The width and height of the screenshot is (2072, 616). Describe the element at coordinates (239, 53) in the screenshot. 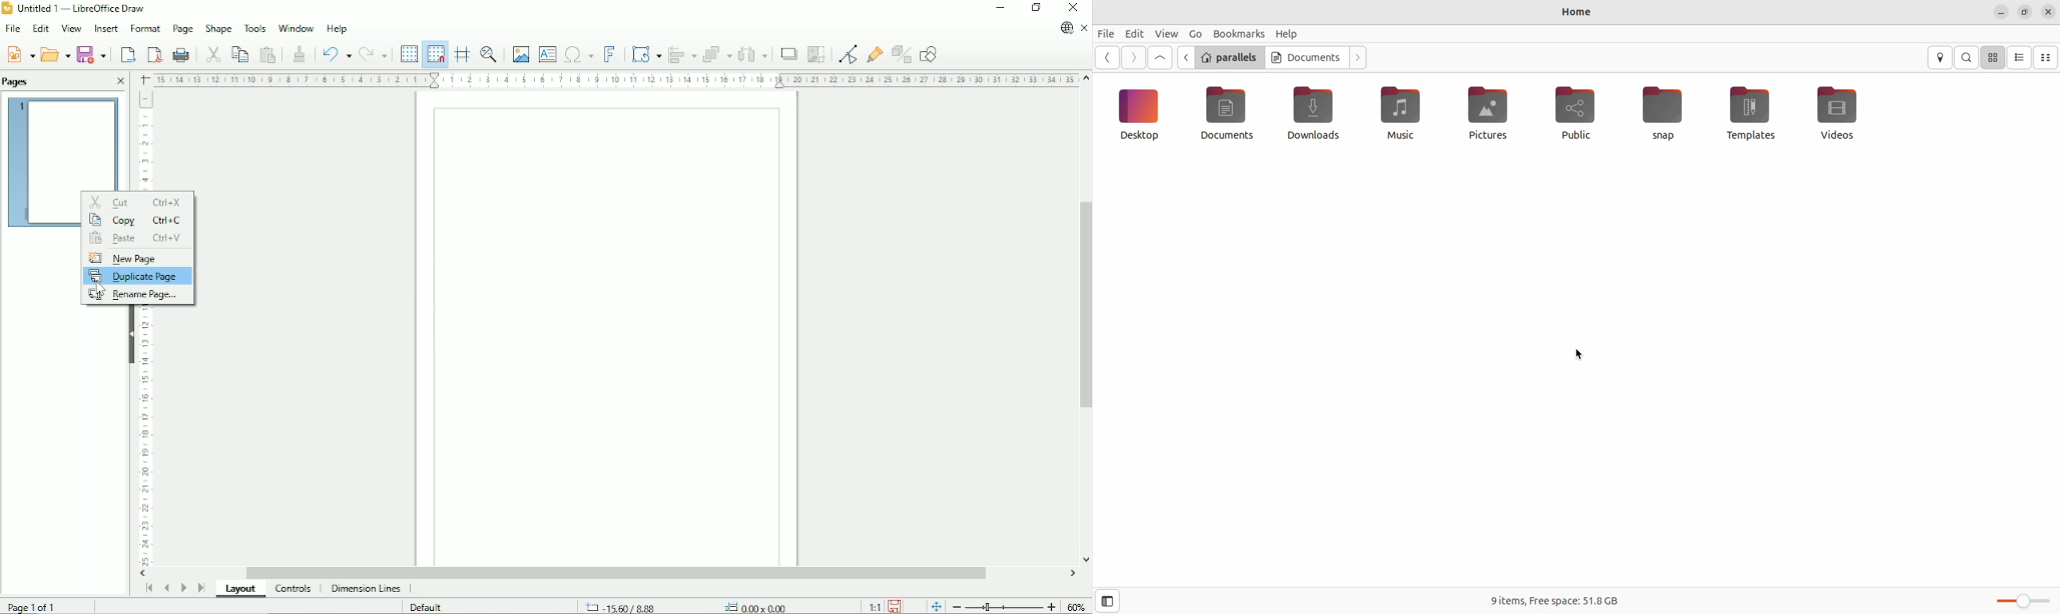

I see `Copy` at that location.